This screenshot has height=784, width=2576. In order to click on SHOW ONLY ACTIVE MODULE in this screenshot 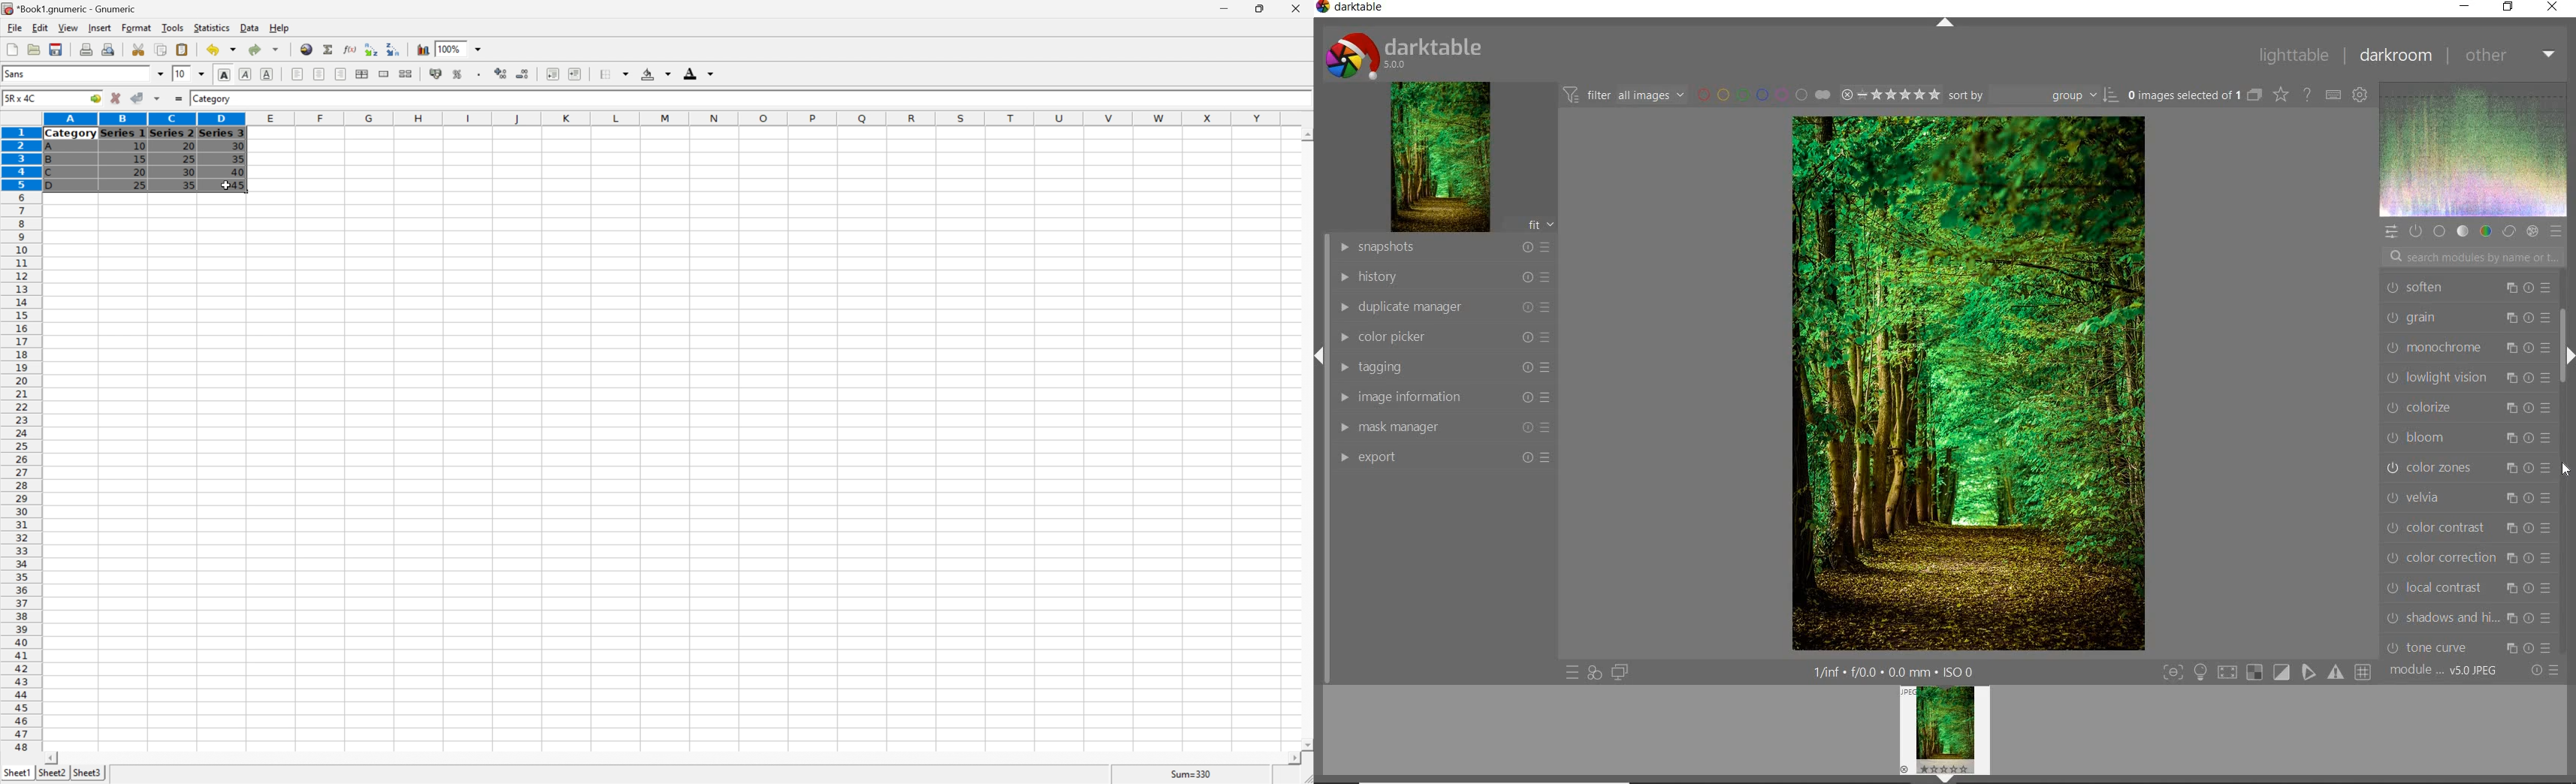, I will do `click(2416, 231)`.